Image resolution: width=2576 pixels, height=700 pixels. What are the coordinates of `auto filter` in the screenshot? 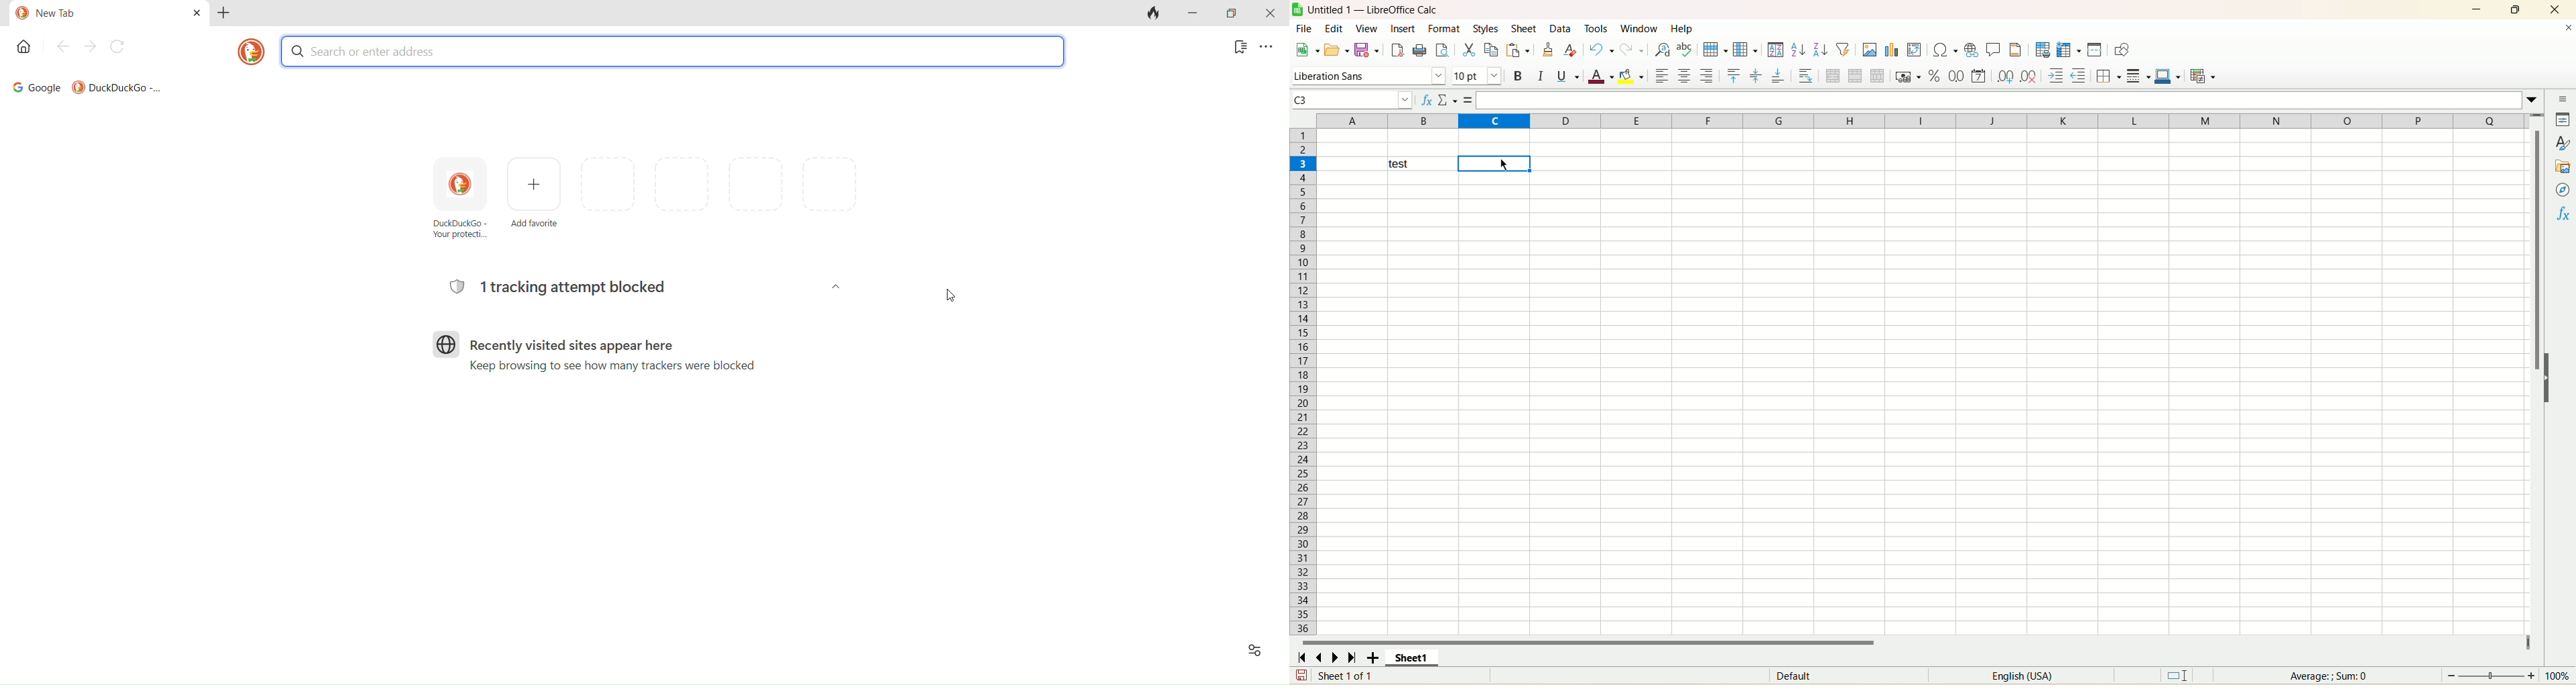 It's located at (1843, 49).